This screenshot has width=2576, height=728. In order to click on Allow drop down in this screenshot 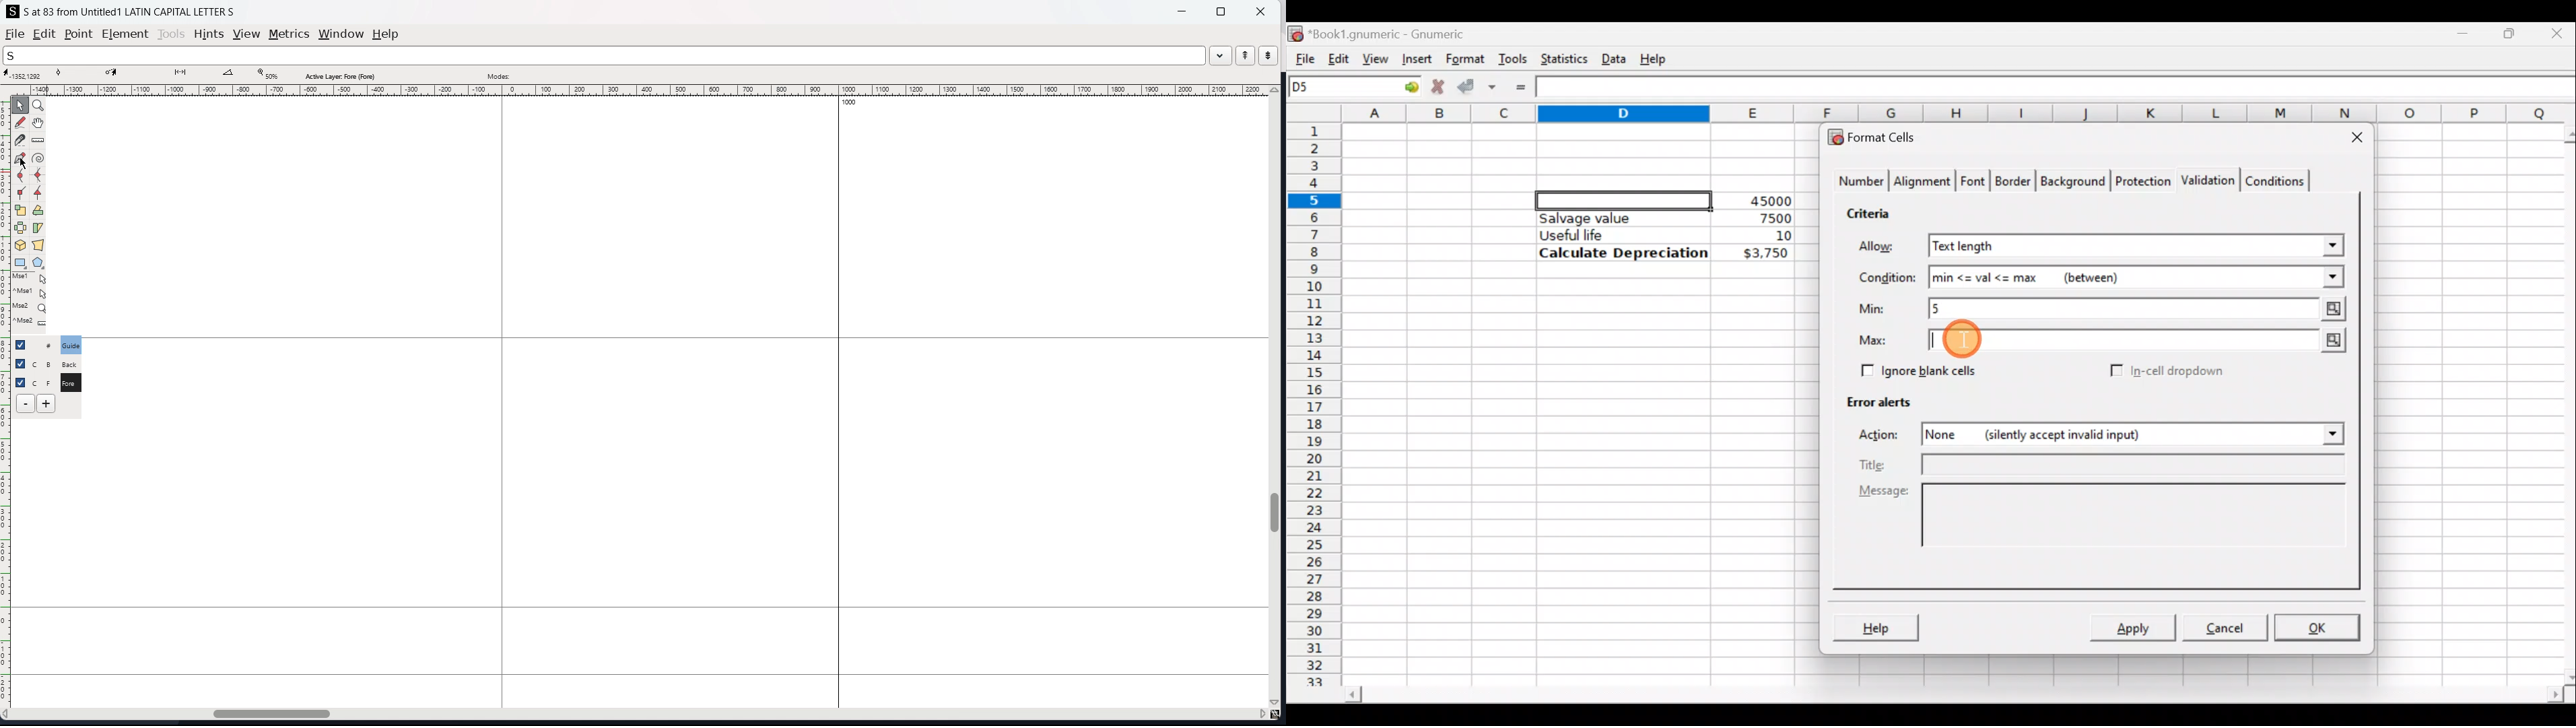, I will do `click(2332, 244)`.